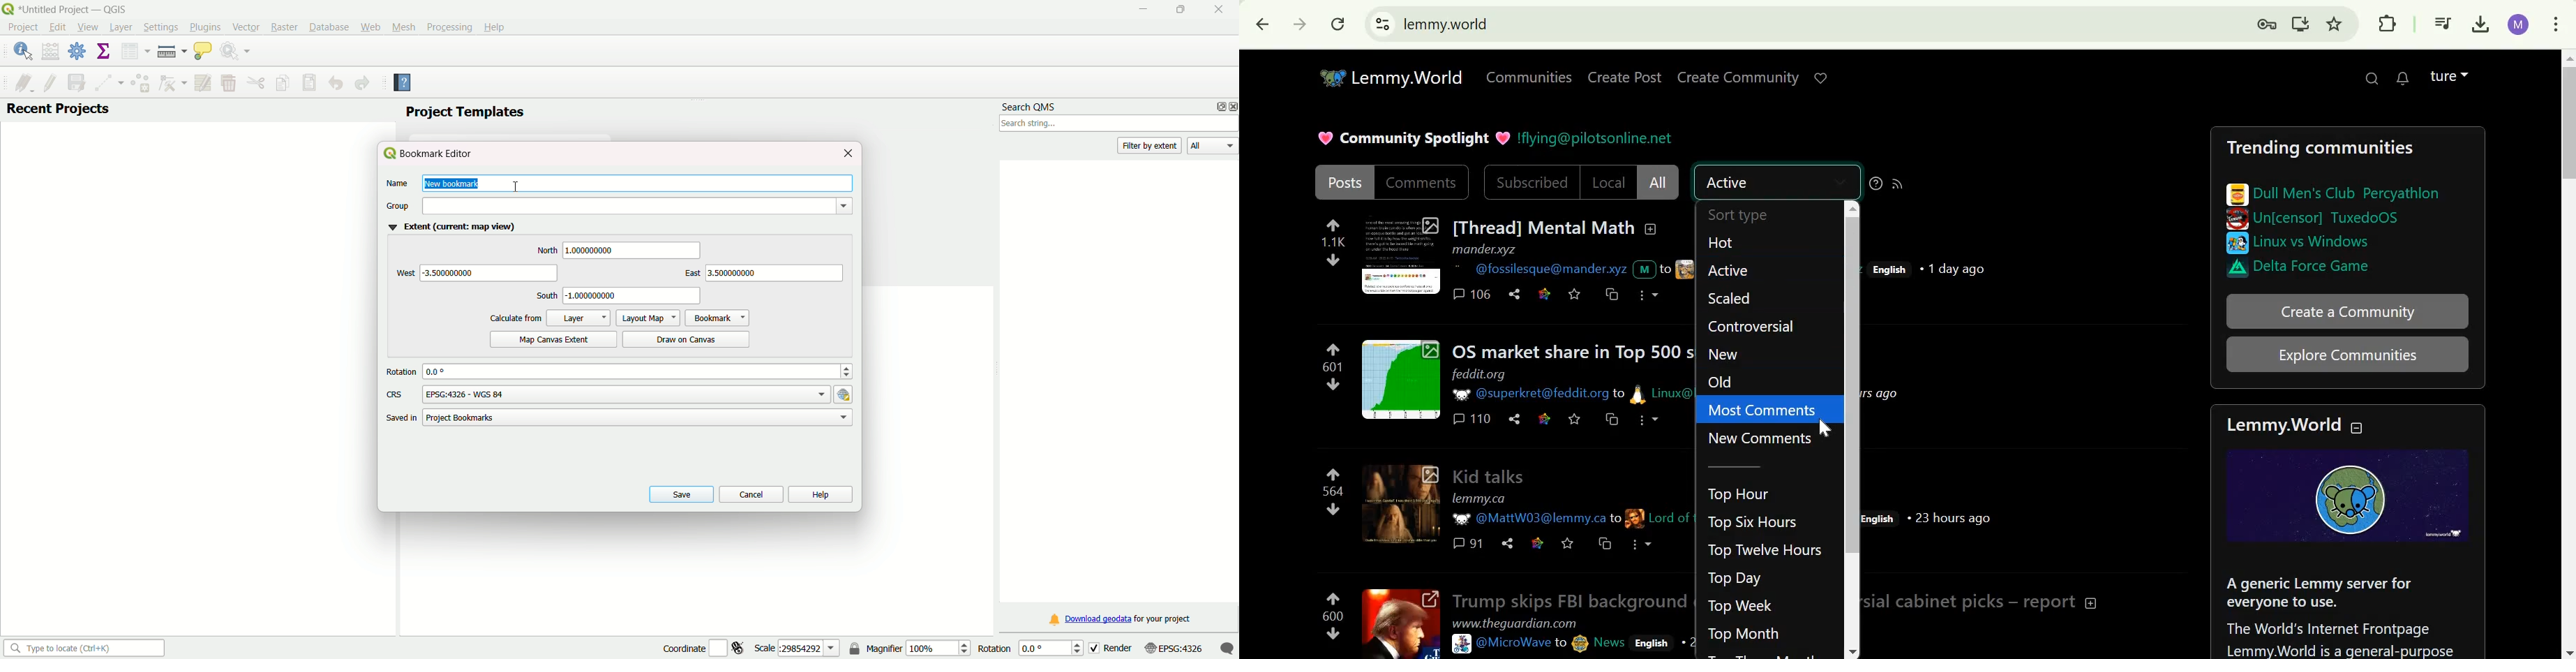  I want to click on Lemmy.World, so click(1389, 75).